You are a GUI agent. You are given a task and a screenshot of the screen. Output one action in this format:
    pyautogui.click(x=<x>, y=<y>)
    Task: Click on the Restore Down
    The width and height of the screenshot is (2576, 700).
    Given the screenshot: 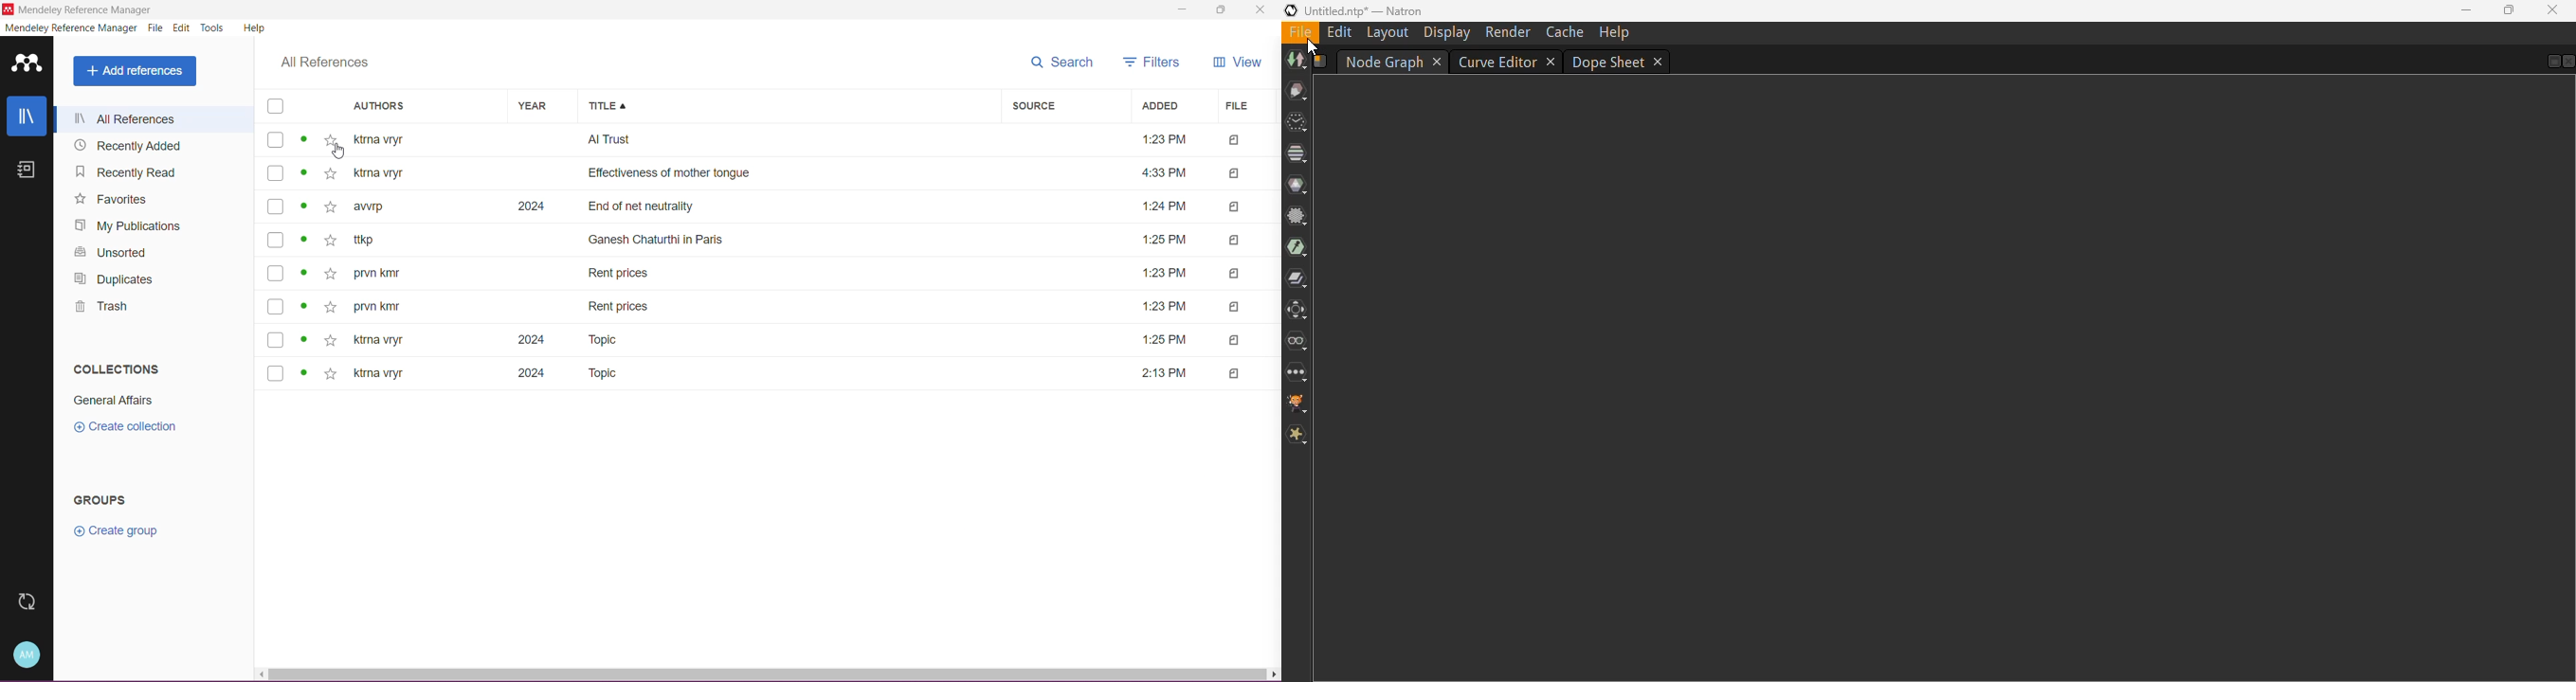 What is the action you would take?
    pyautogui.click(x=1221, y=11)
    